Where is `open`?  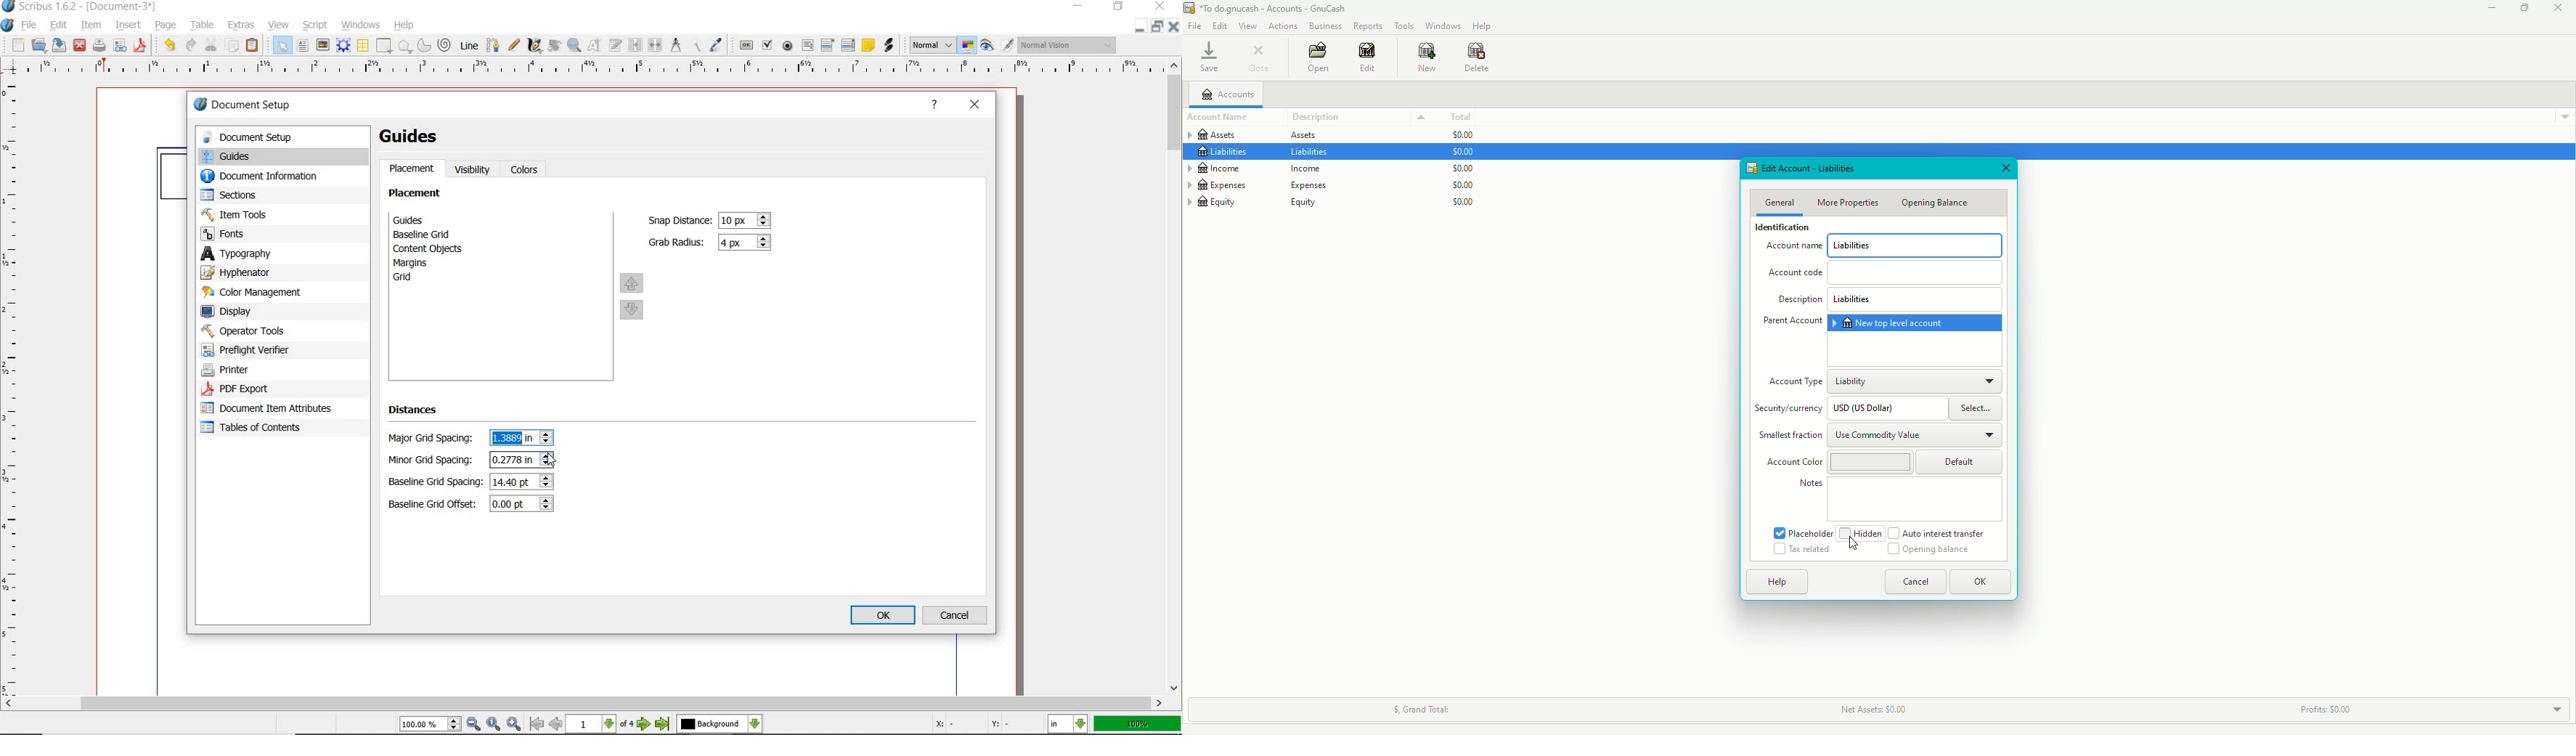
open is located at coordinates (39, 45).